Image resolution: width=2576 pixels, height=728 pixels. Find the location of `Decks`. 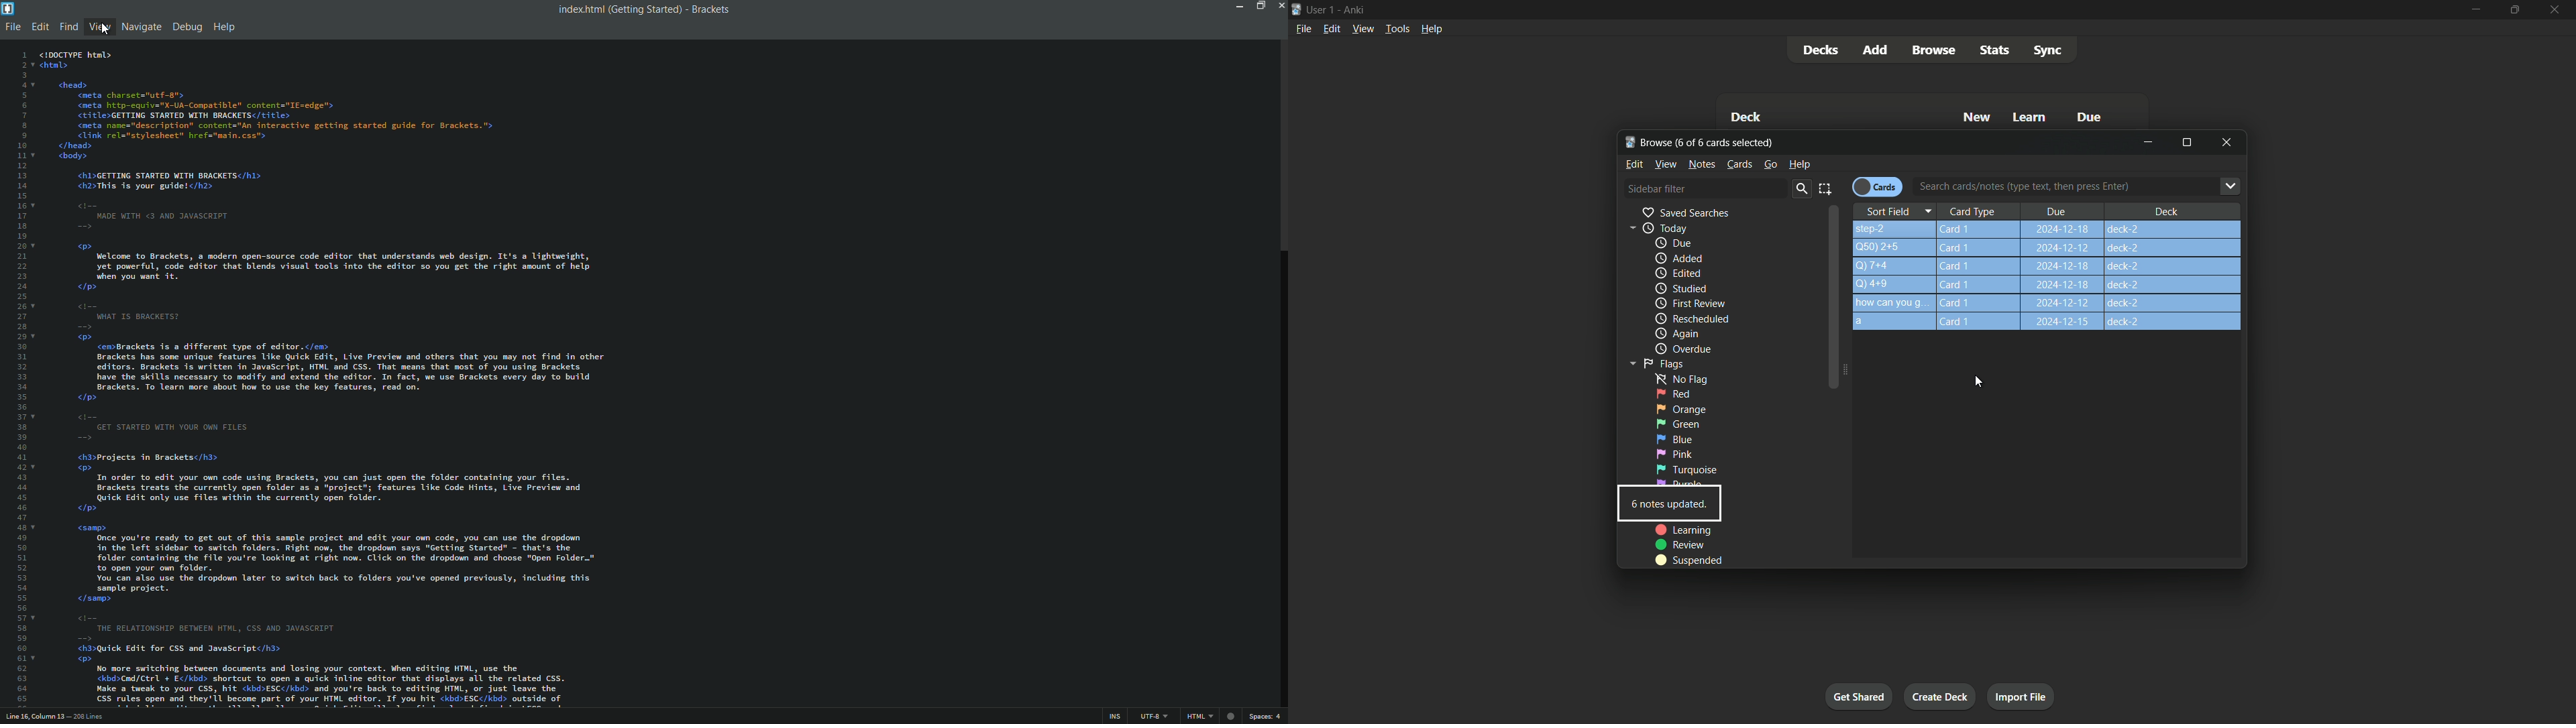

Decks is located at coordinates (1821, 50).